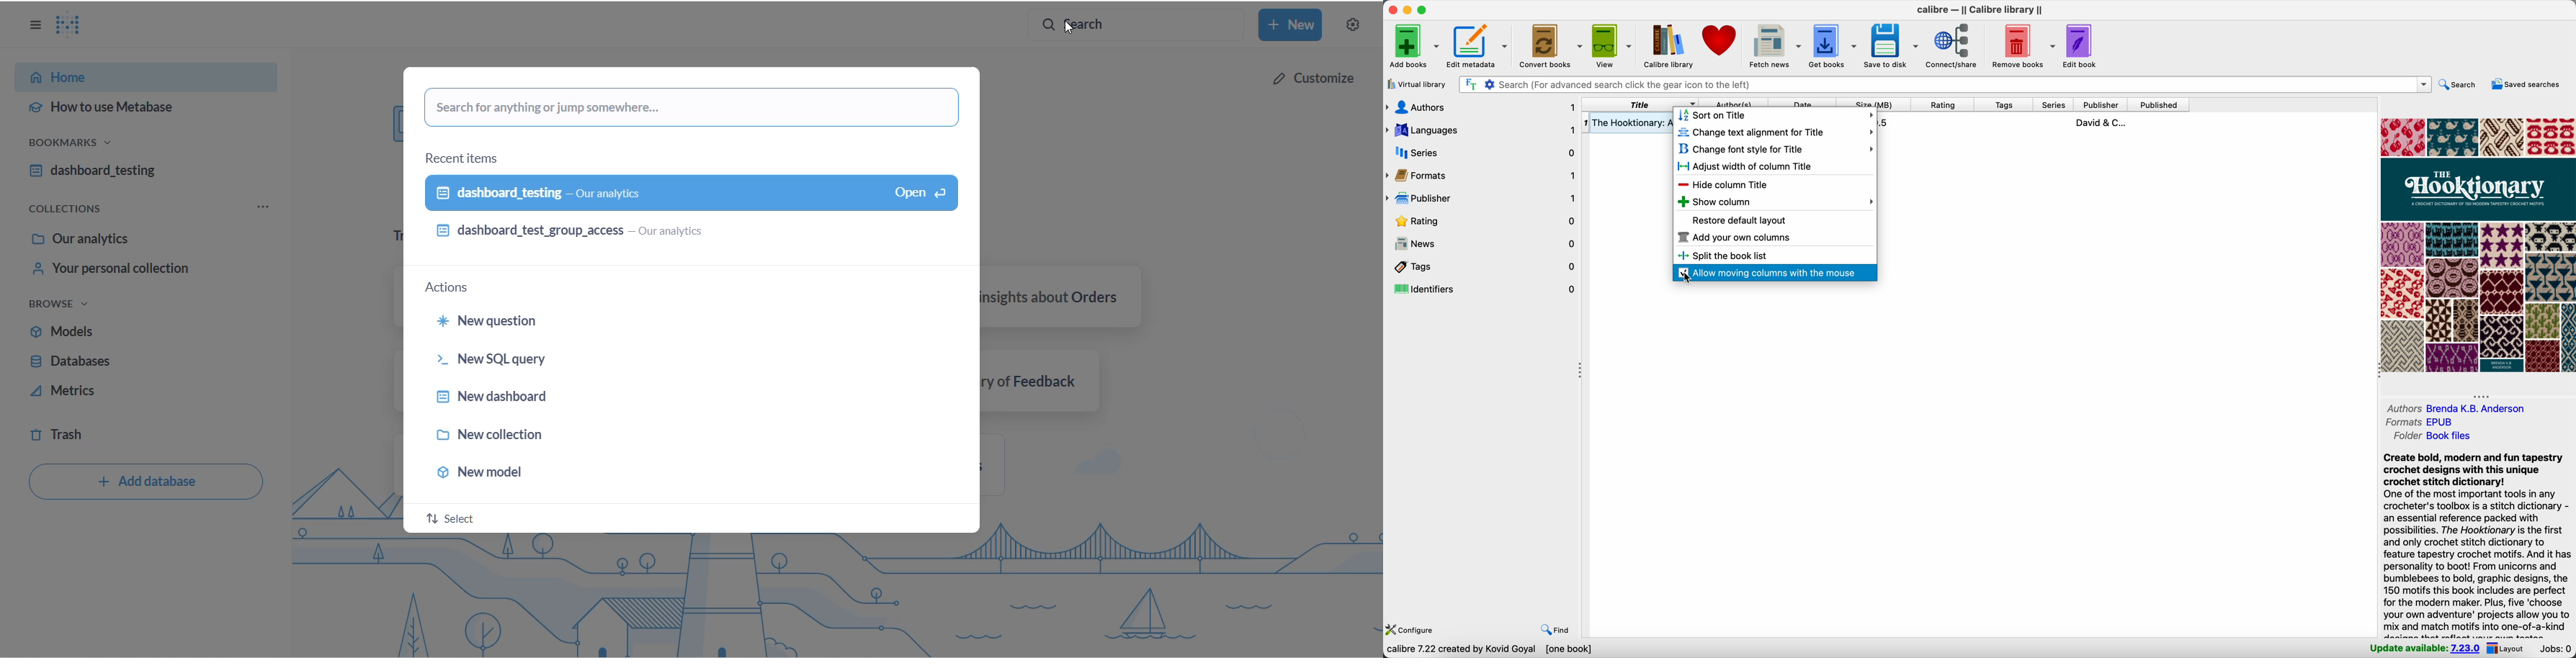  Describe the element at coordinates (1667, 45) in the screenshot. I see `Calibre library` at that location.